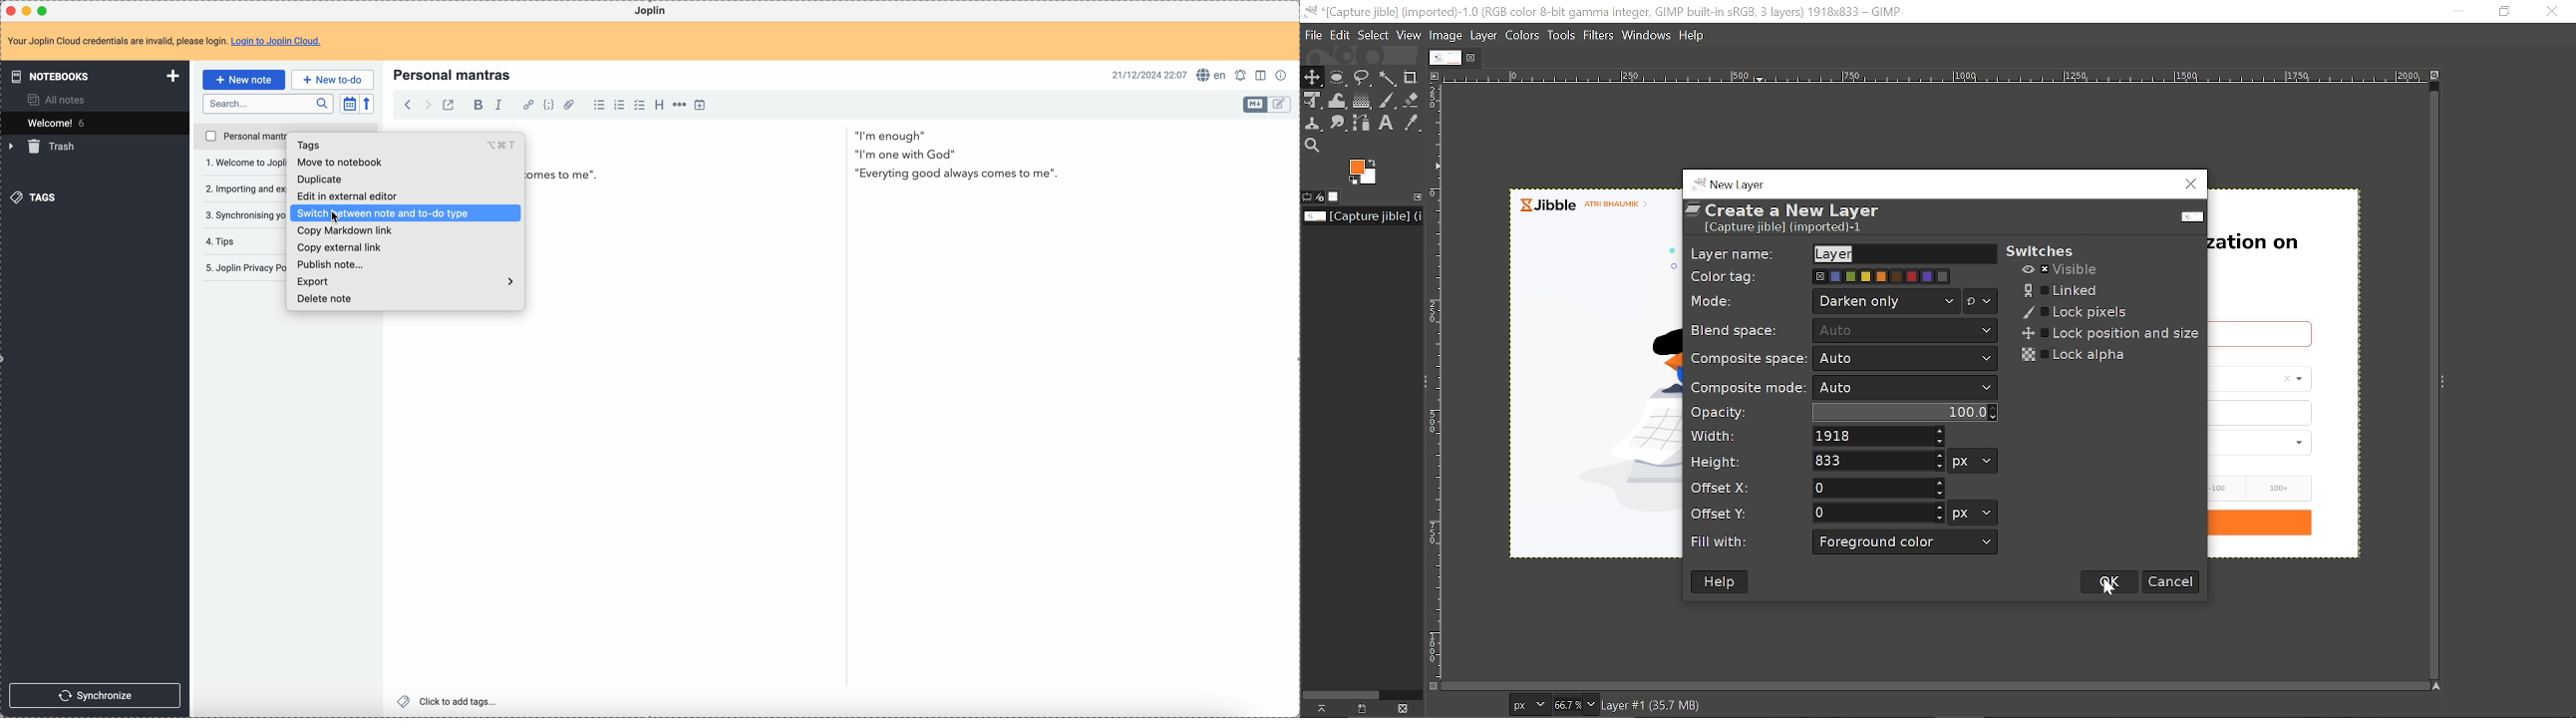 The height and width of the screenshot is (728, 2576). I want to click on Lock alphs, so click(2076, 354).